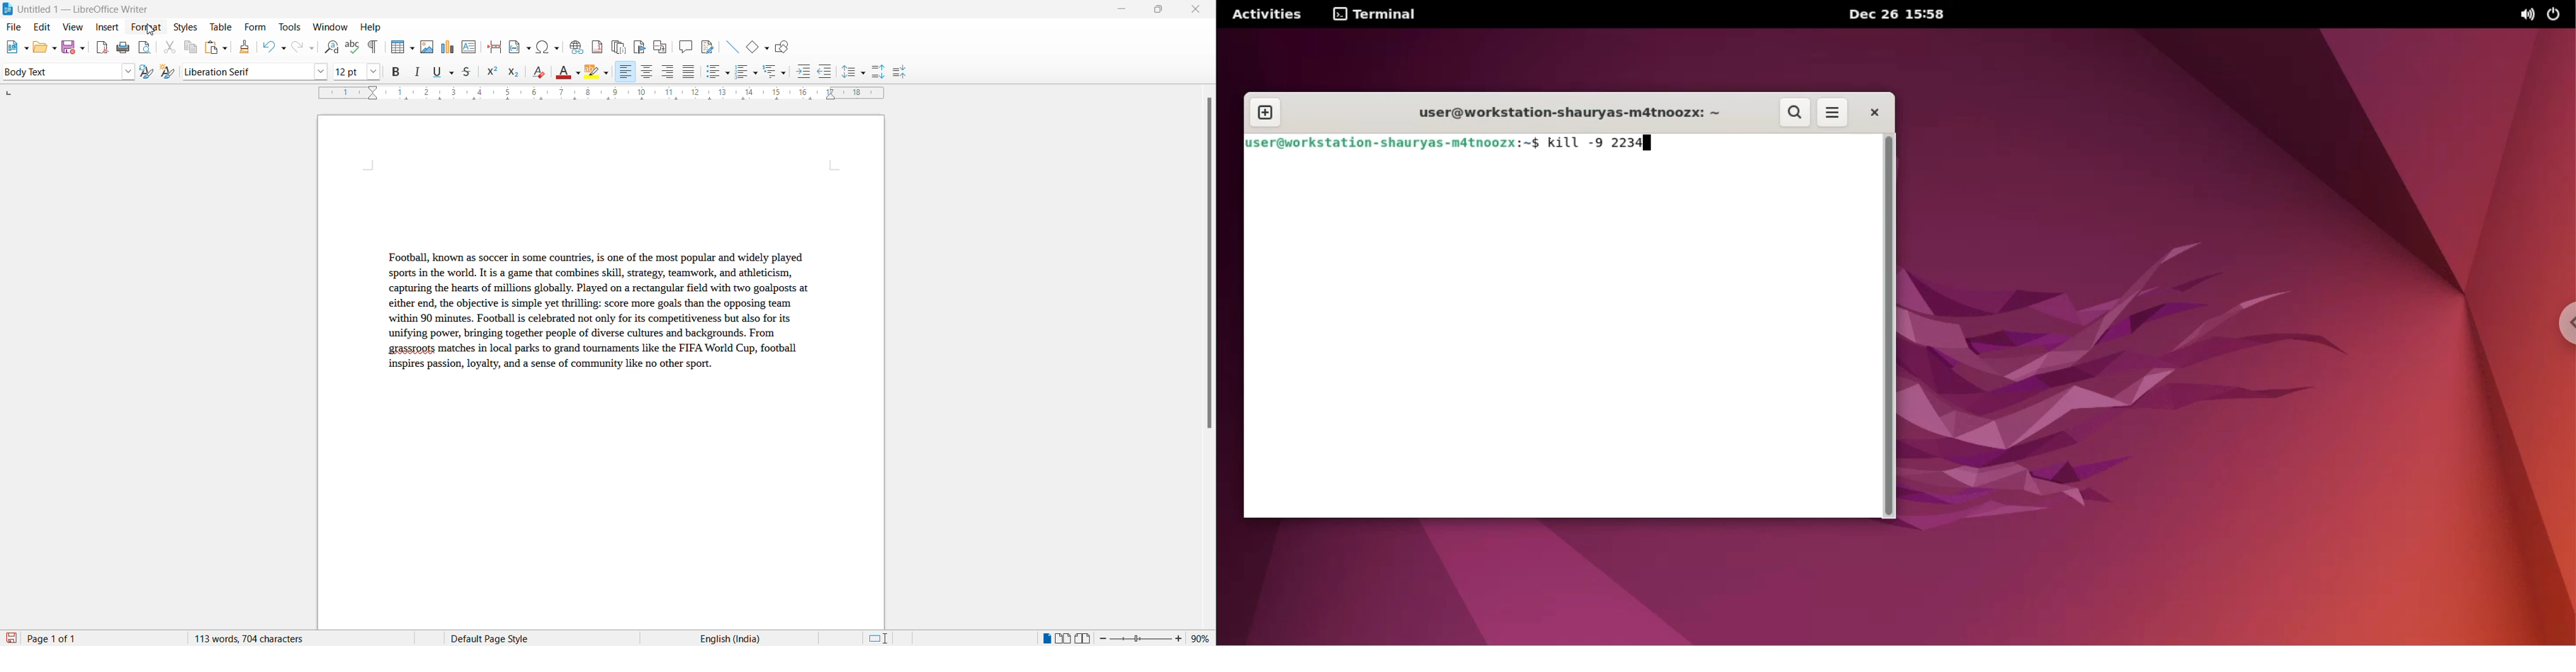 Image resolution: width=2576 pixels, height=672 pixels. I want to click on undo, so click(272, 47).